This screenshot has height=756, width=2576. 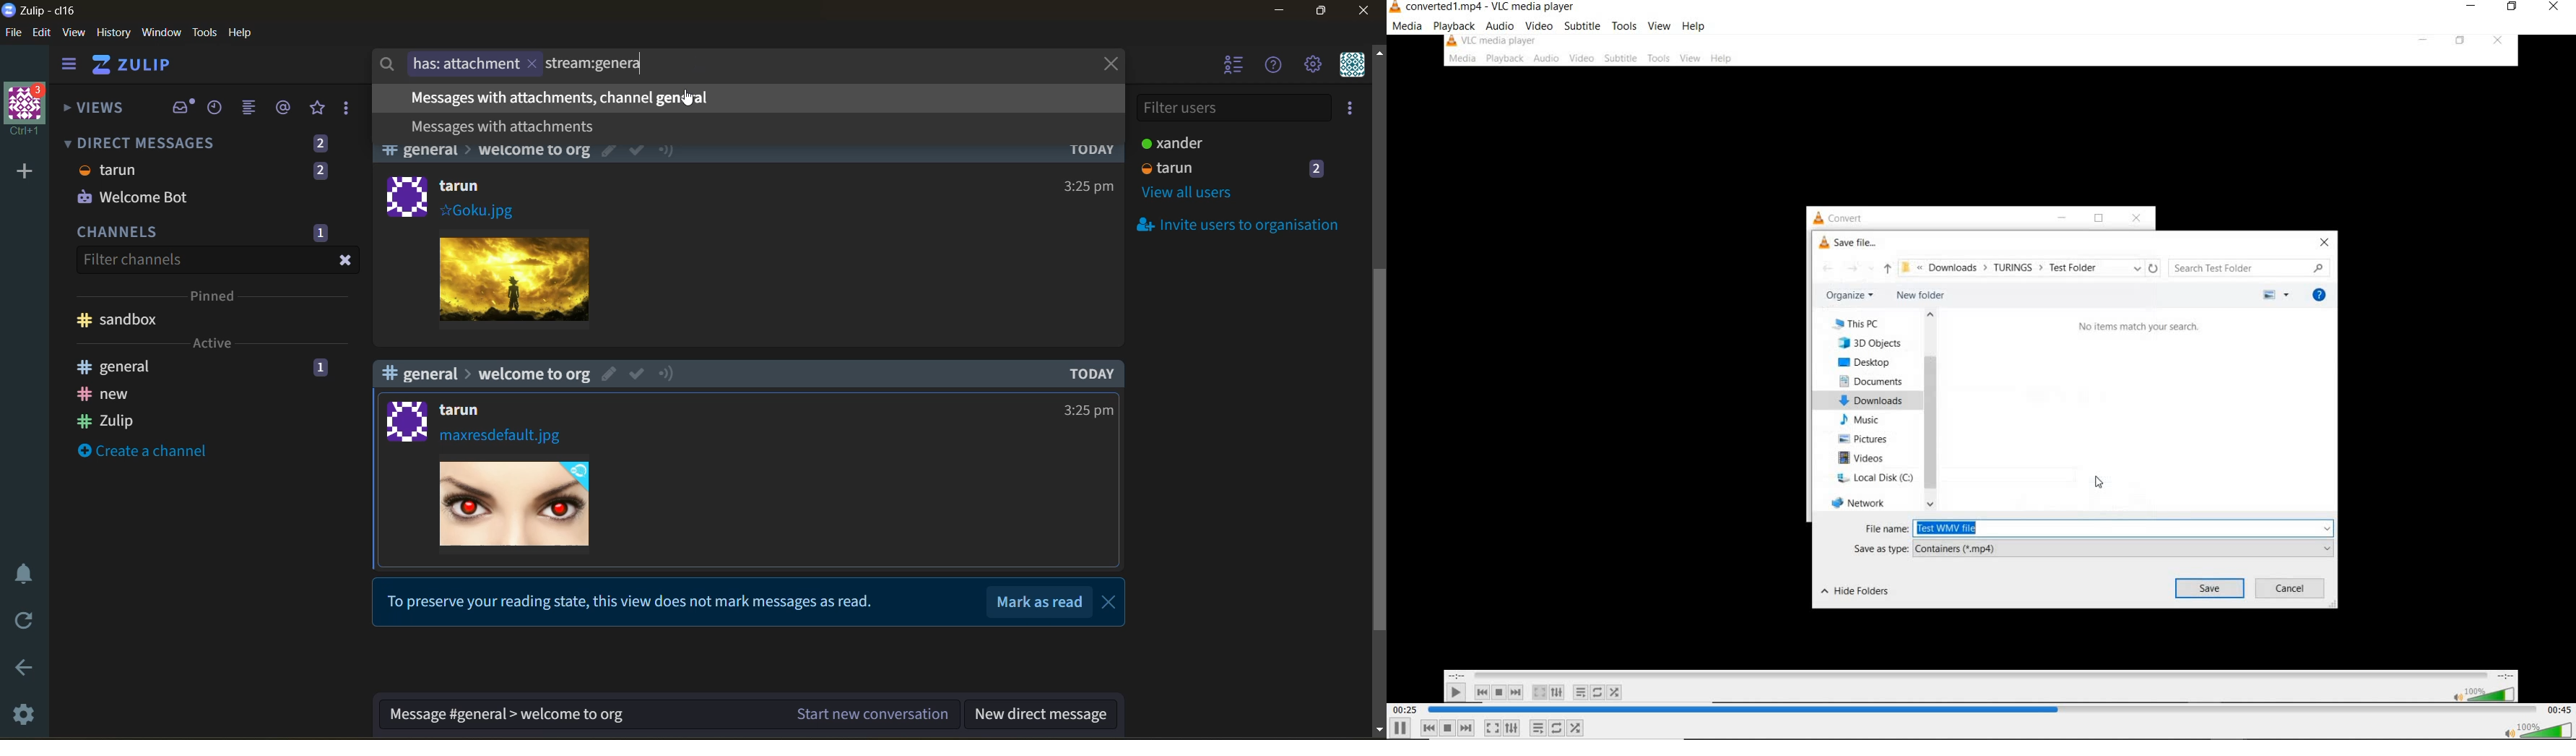 What do you see at coordinates (406, 195) in the screenshot?
I see `logo` at bounding box center [406, 195].